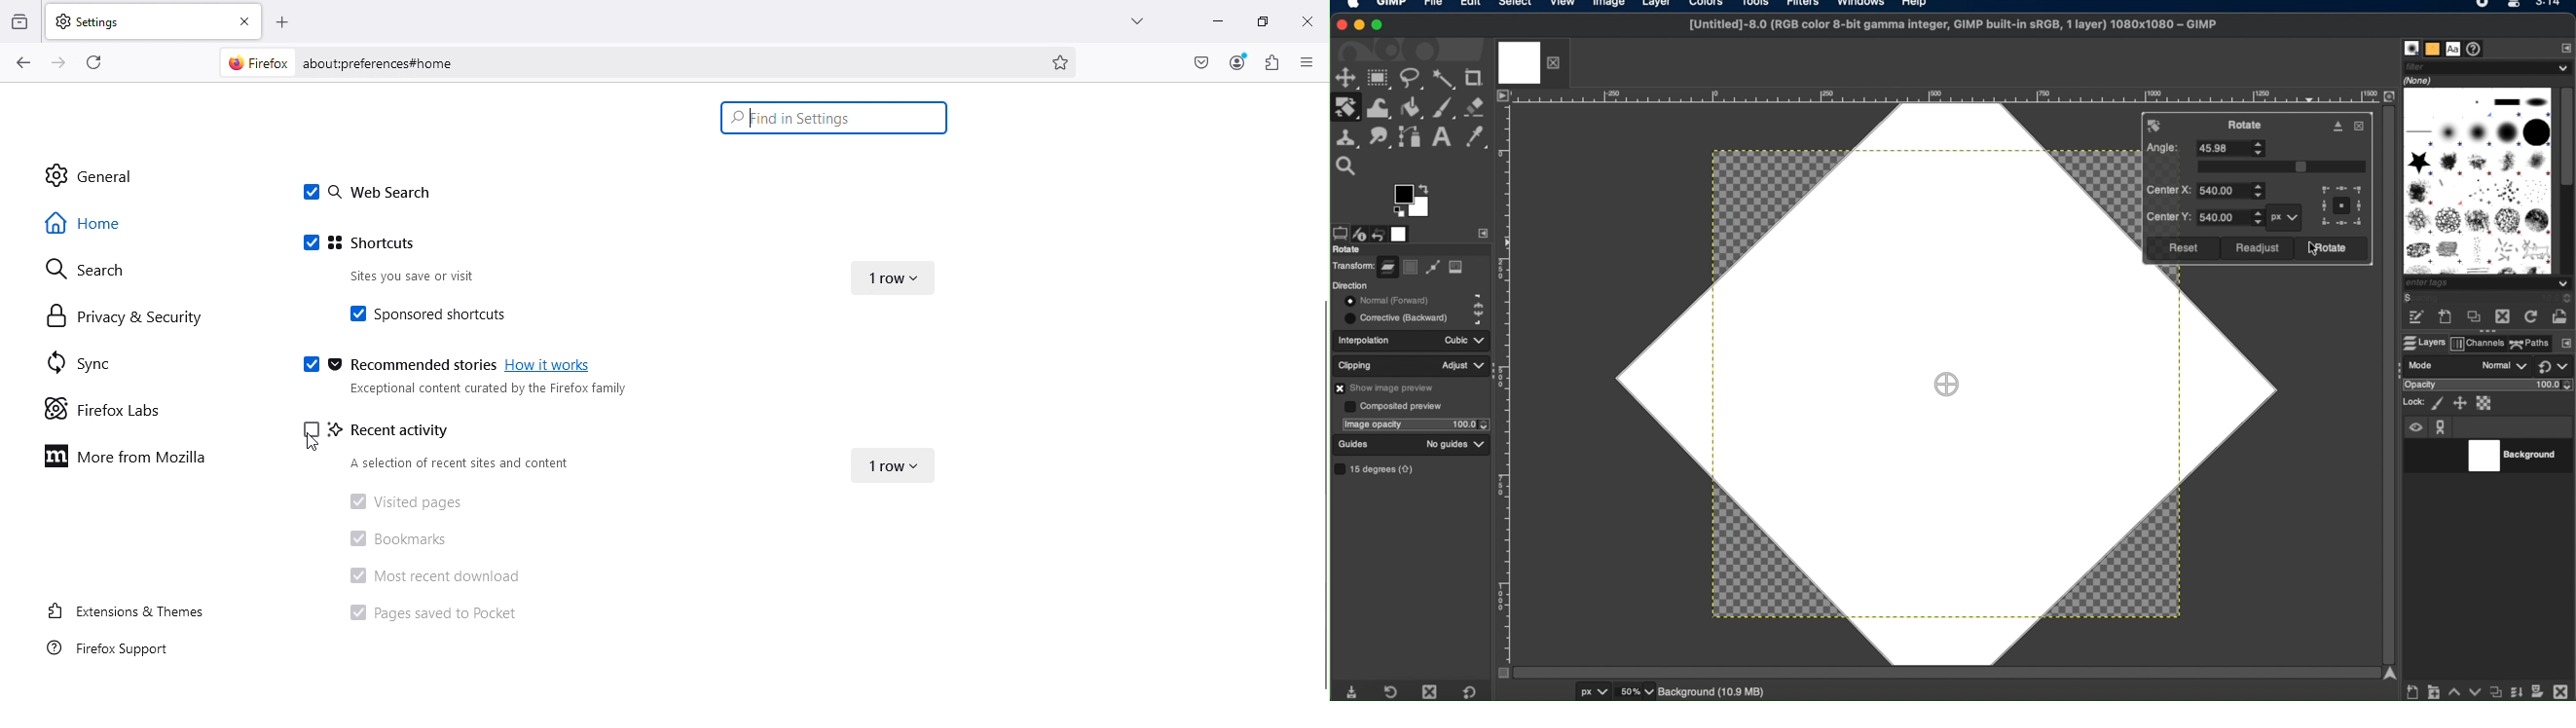 The image size is (2576, 728). Describe the element at coordinates (832, 117) in the screenshot. I see `Search bar` at that location.